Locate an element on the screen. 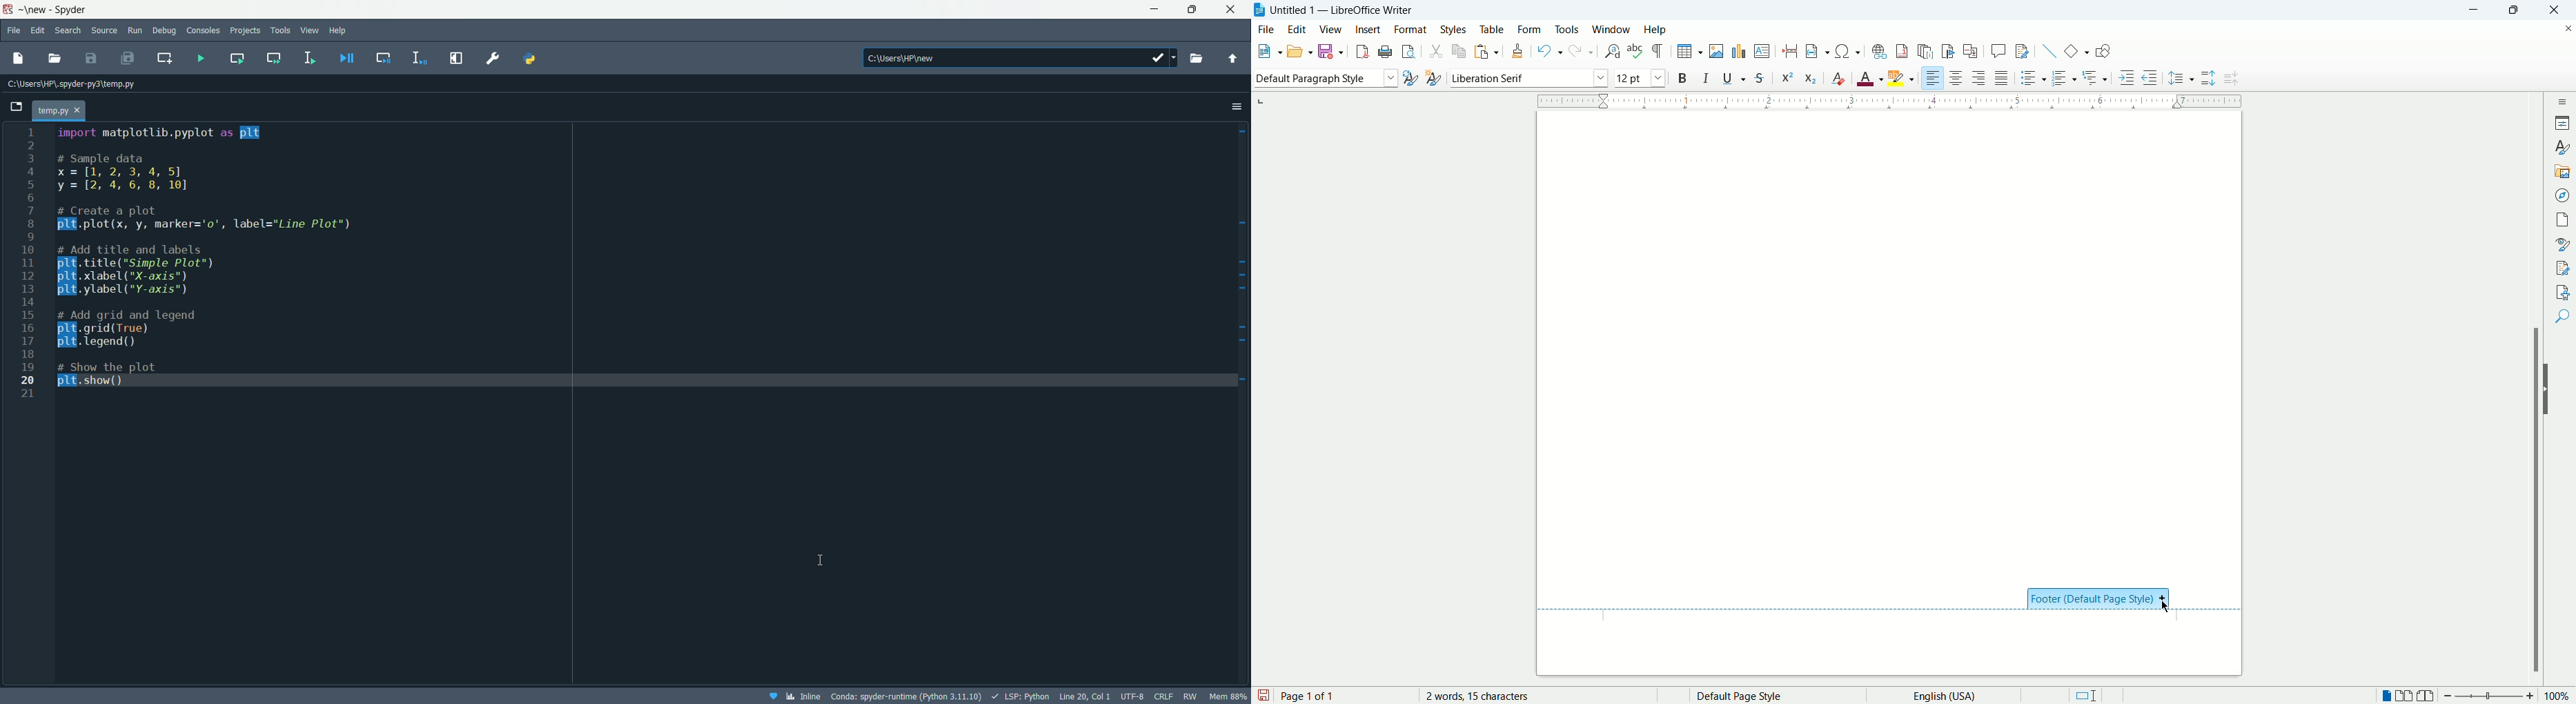  cursor is located at coordinates (826, 558).